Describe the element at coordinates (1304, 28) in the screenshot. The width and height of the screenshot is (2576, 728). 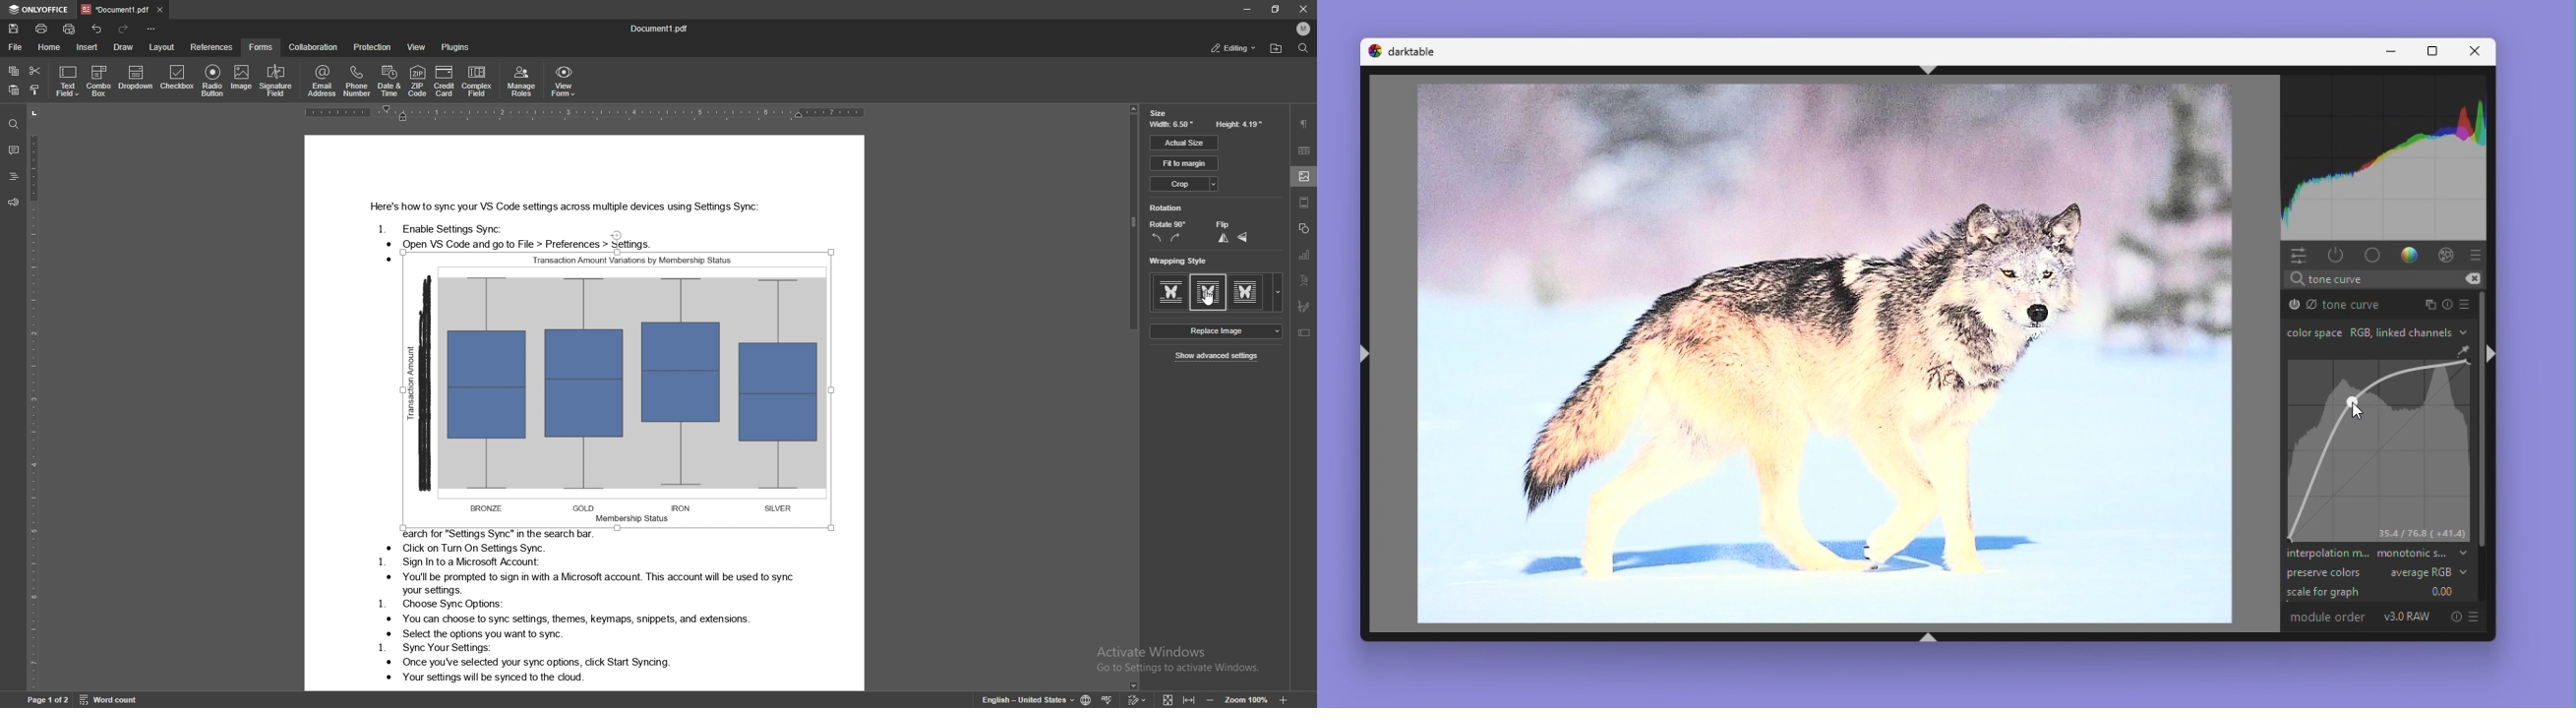
I see `profile` at that location.